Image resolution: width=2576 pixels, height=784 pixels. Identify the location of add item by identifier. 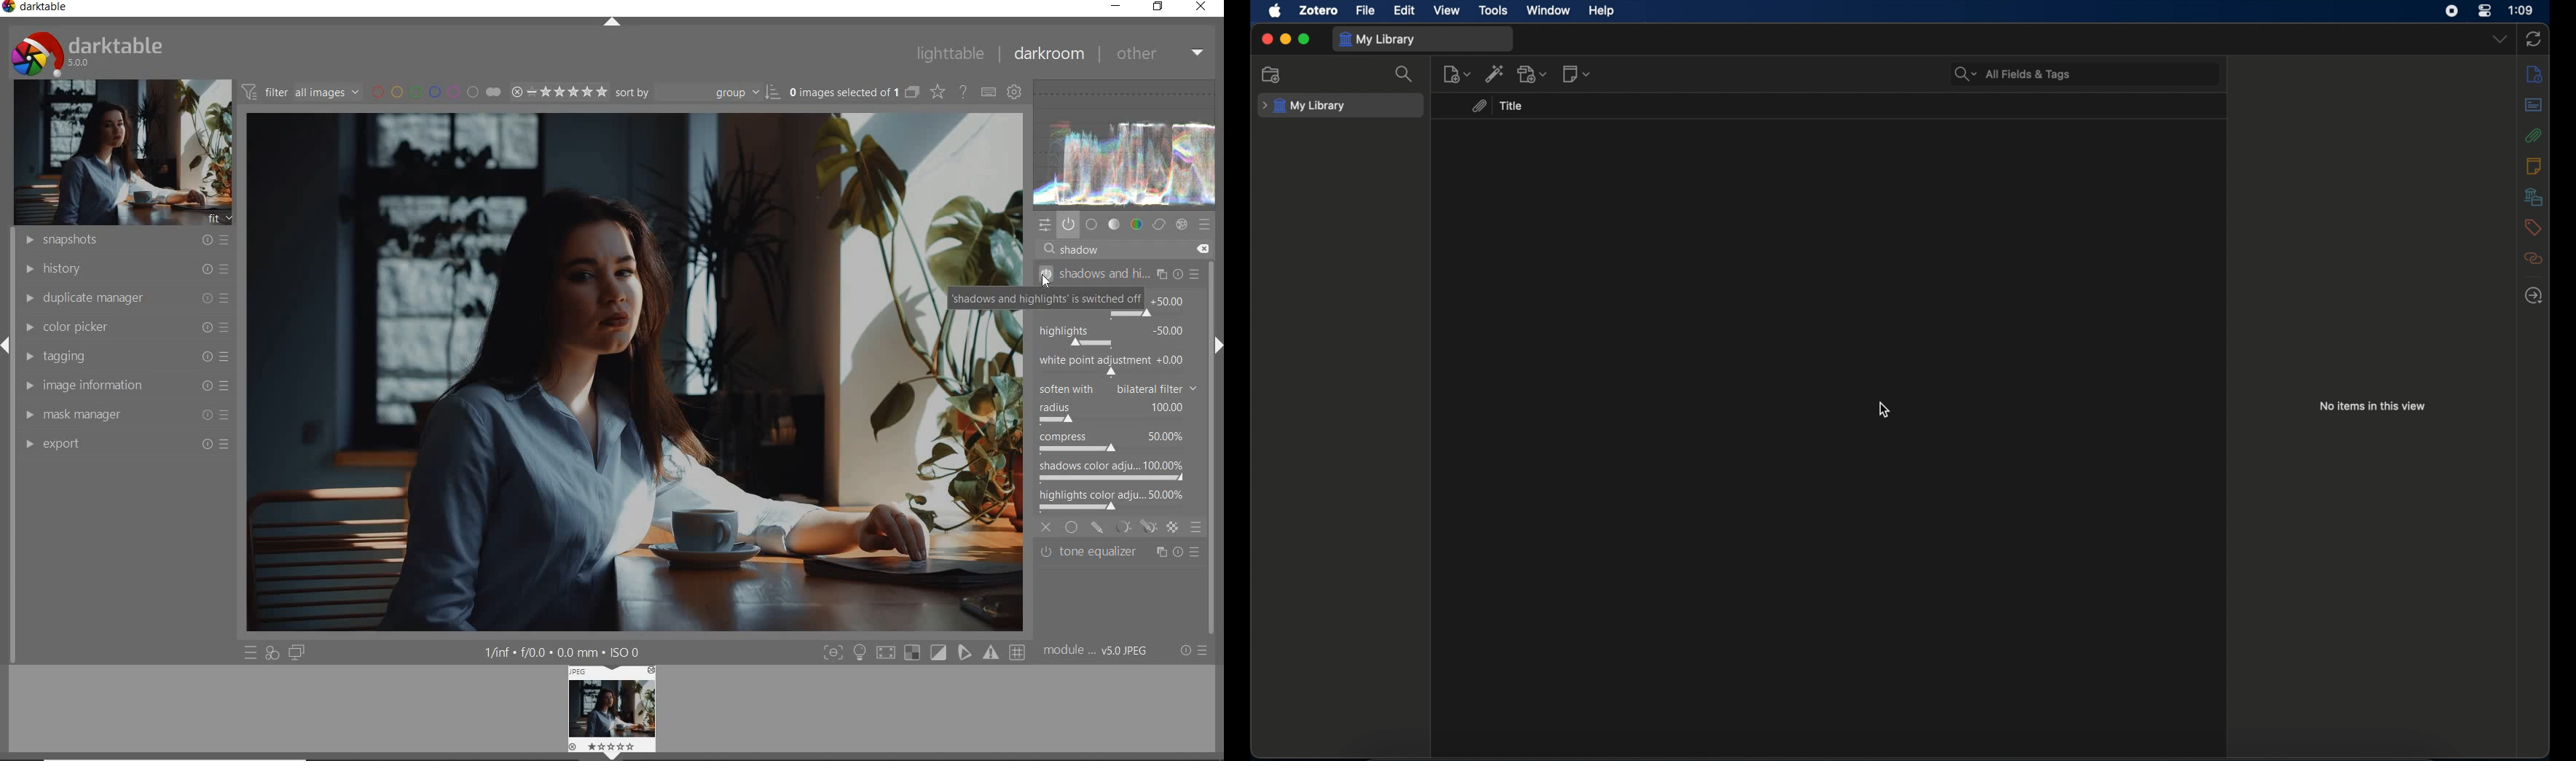
(1494, 73).